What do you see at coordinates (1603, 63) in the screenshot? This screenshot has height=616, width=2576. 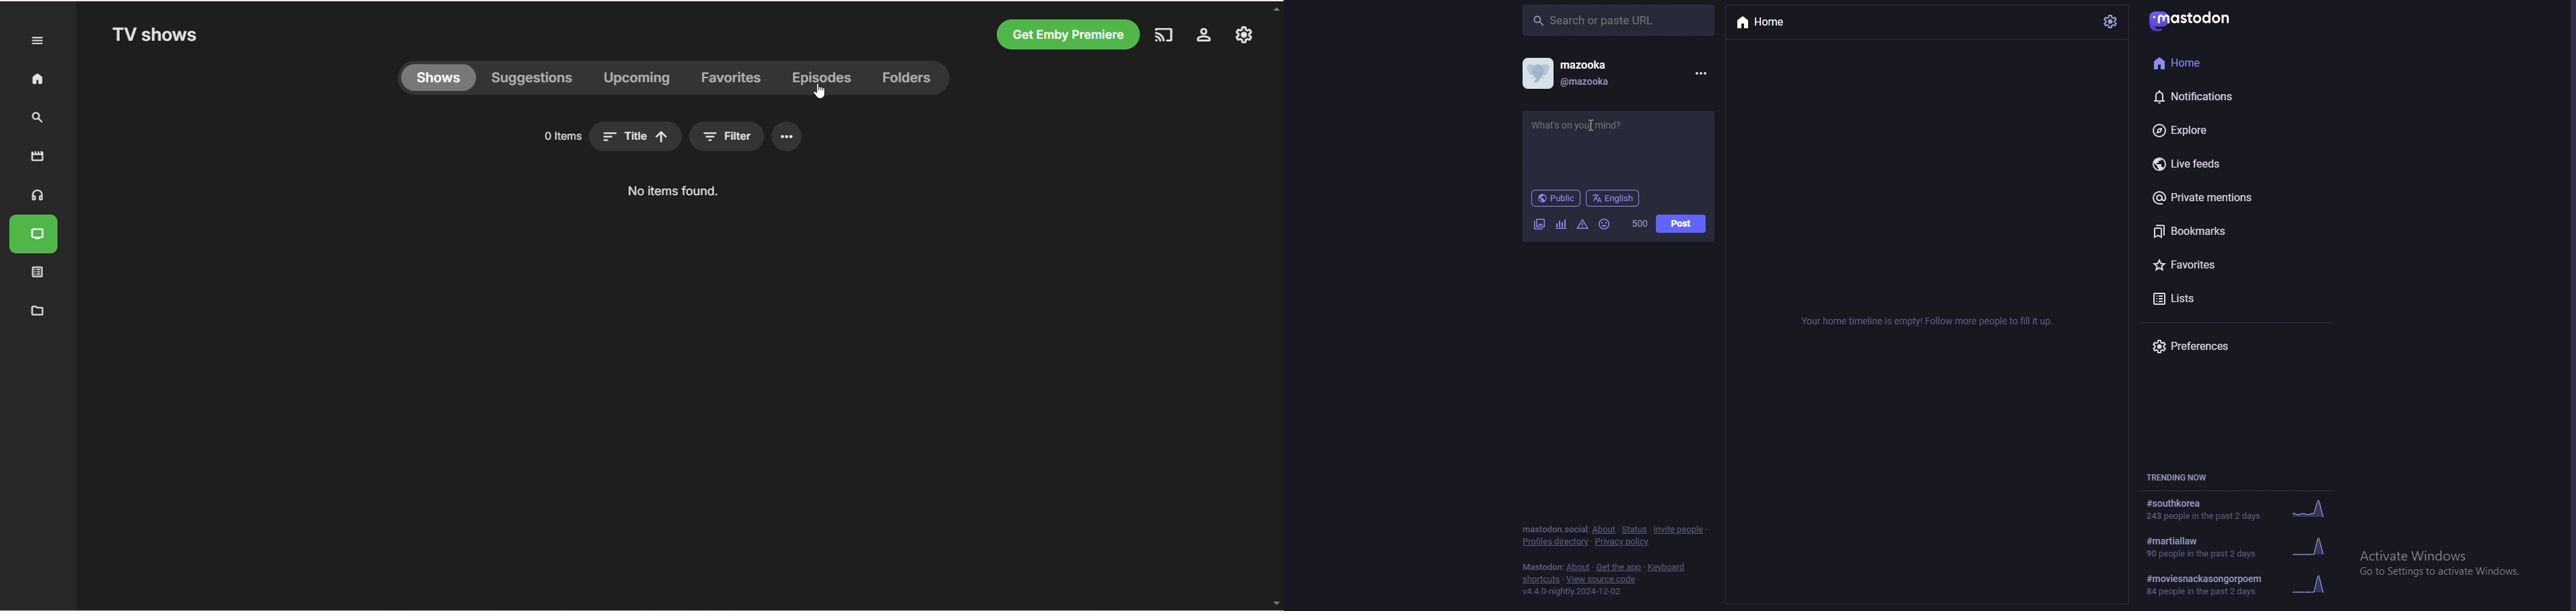 I see `mazooka` at bounding box center [1603, 63].